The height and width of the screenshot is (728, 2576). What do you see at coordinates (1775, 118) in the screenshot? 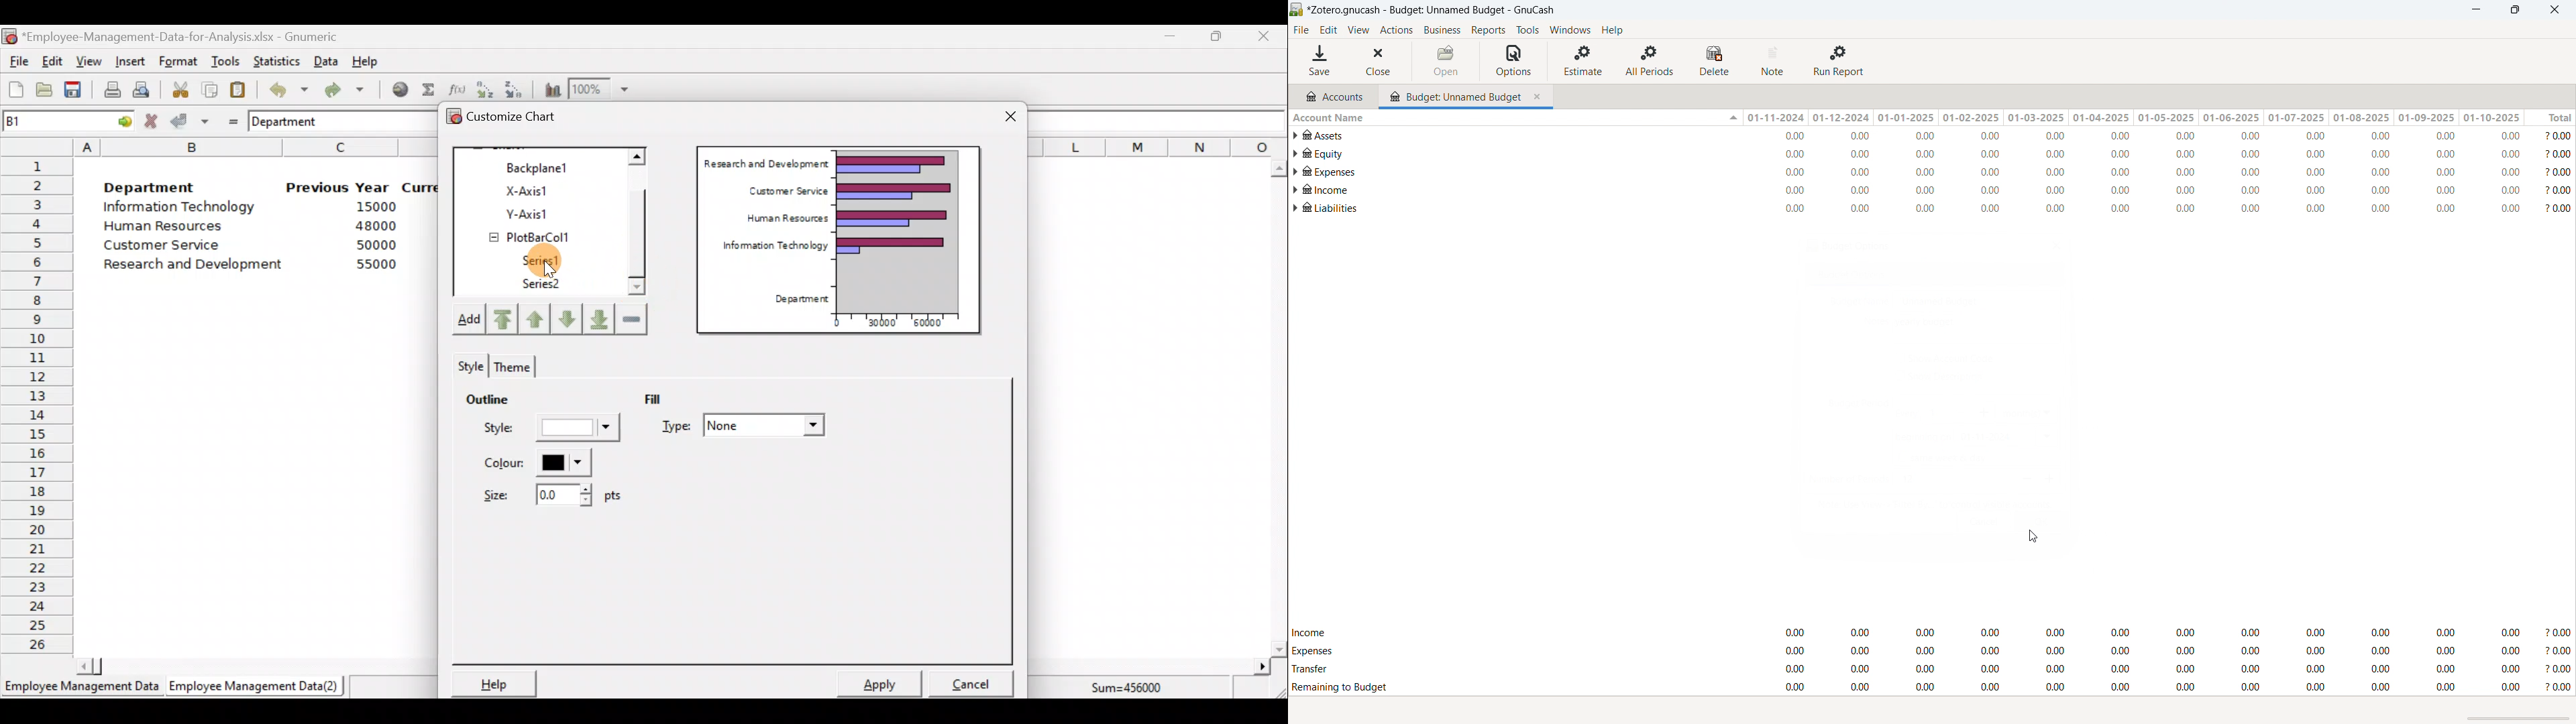
I see `01-11-2024` at bounding box center [1775, 118].